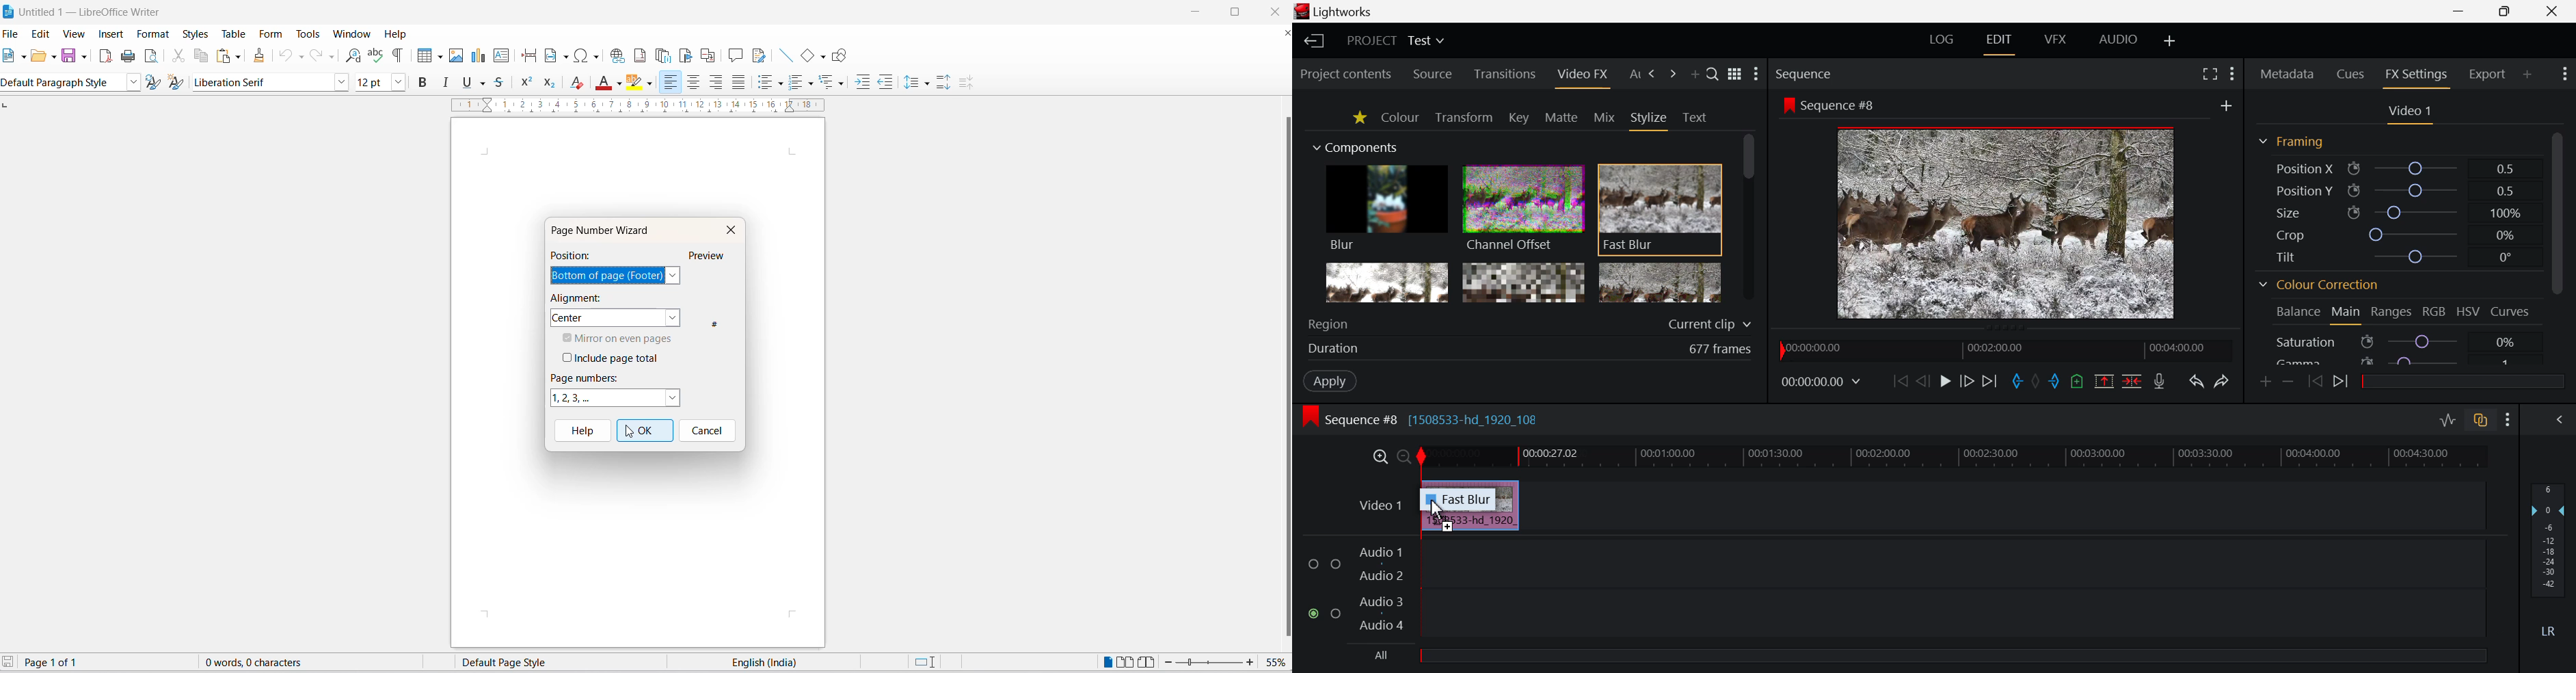 This screenshot has width=2576, height=700. I want to click on Next keyframe, so click(2343, 383).